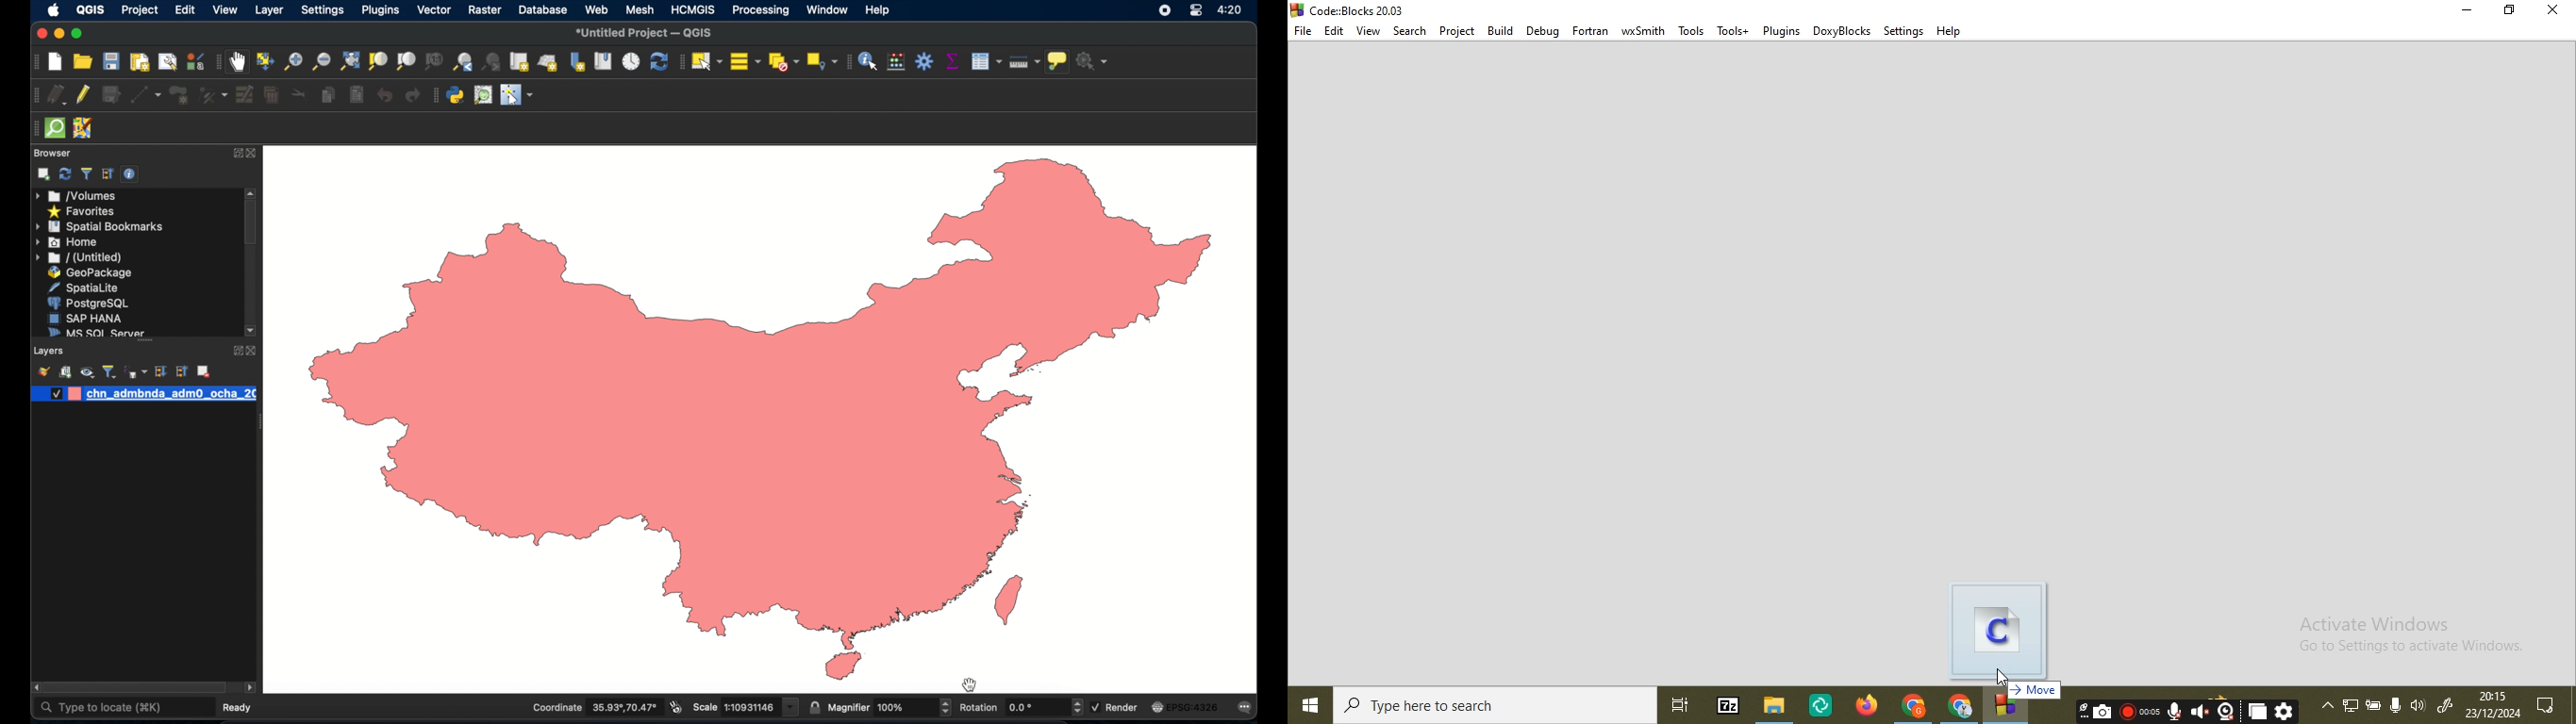 The height and width of the screenshot is (728, 2576). What do you see at coordinates (1645, 31) in the screenshot?
I see `wxSmith` at bounding box center [1645, 31].